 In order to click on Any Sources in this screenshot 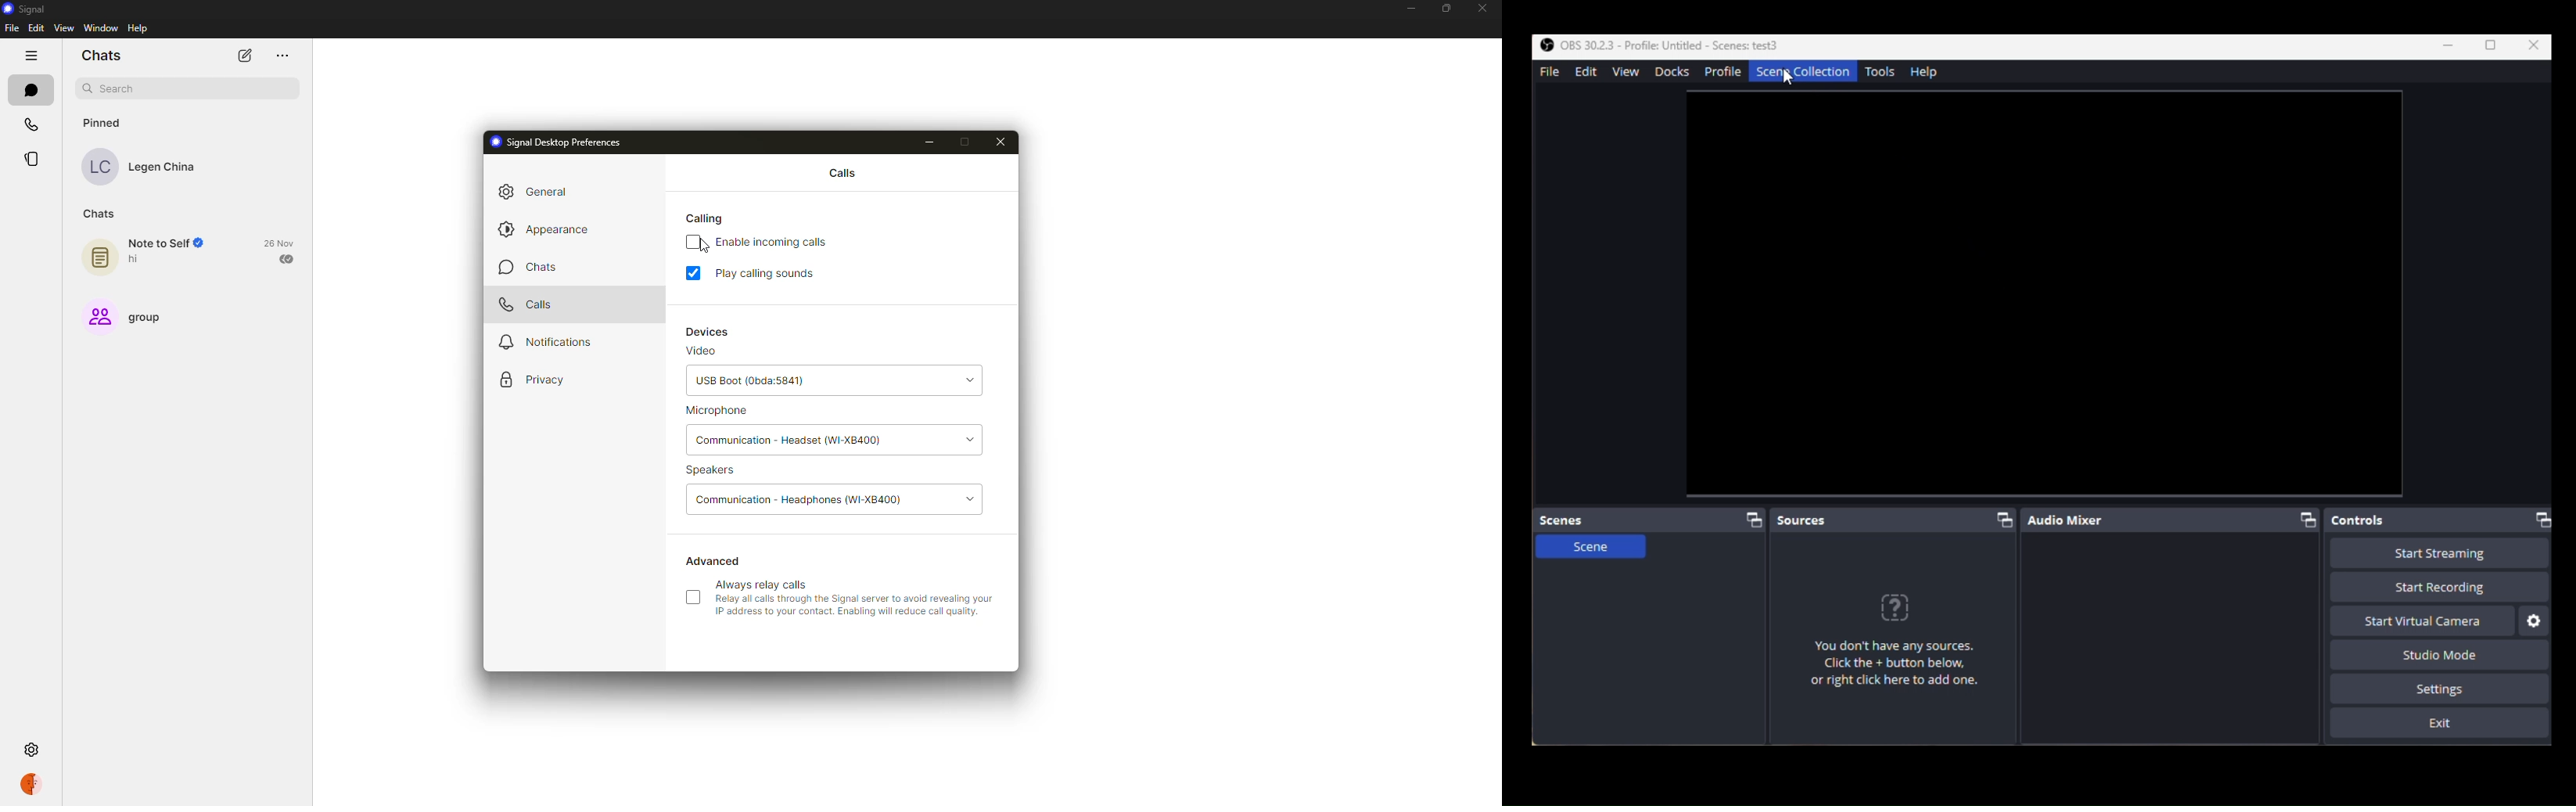, I will do `click(1904, 646)`.